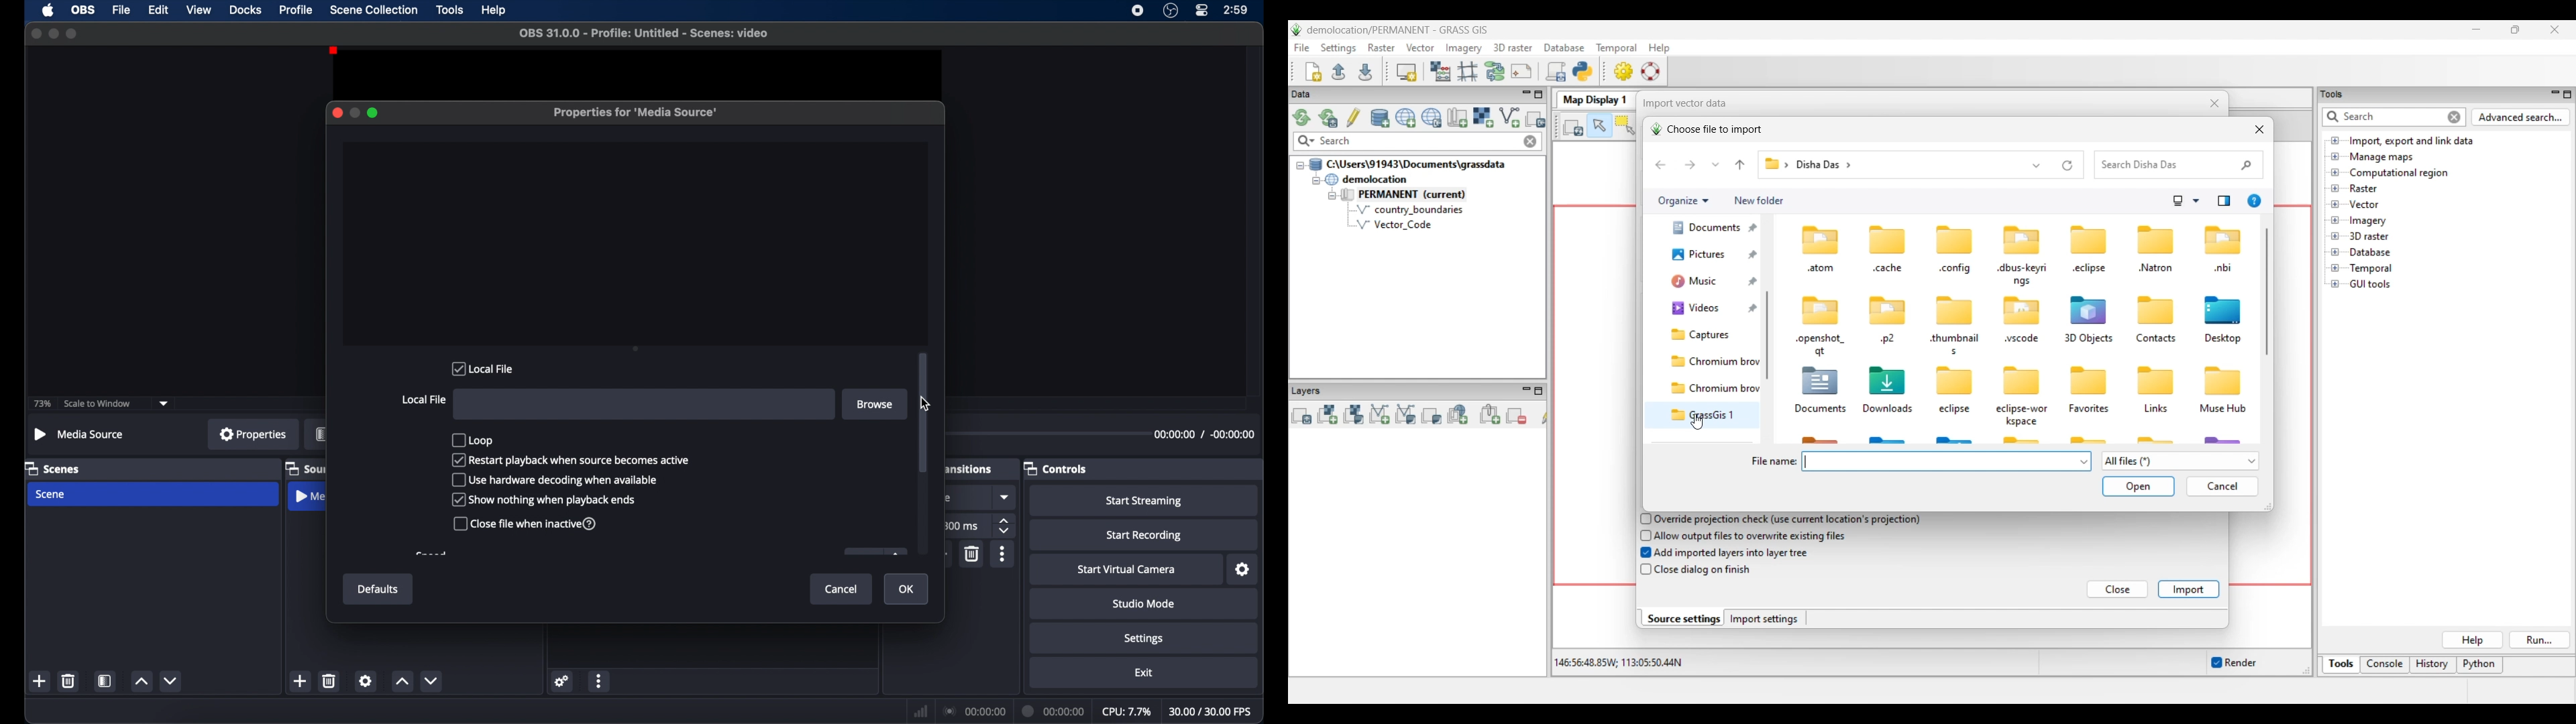 Image resolution: width=2576 pixels, height=728 pixels. Describe the element at coordinates (472, 439) in the screenshot. I see `loop` at that location.